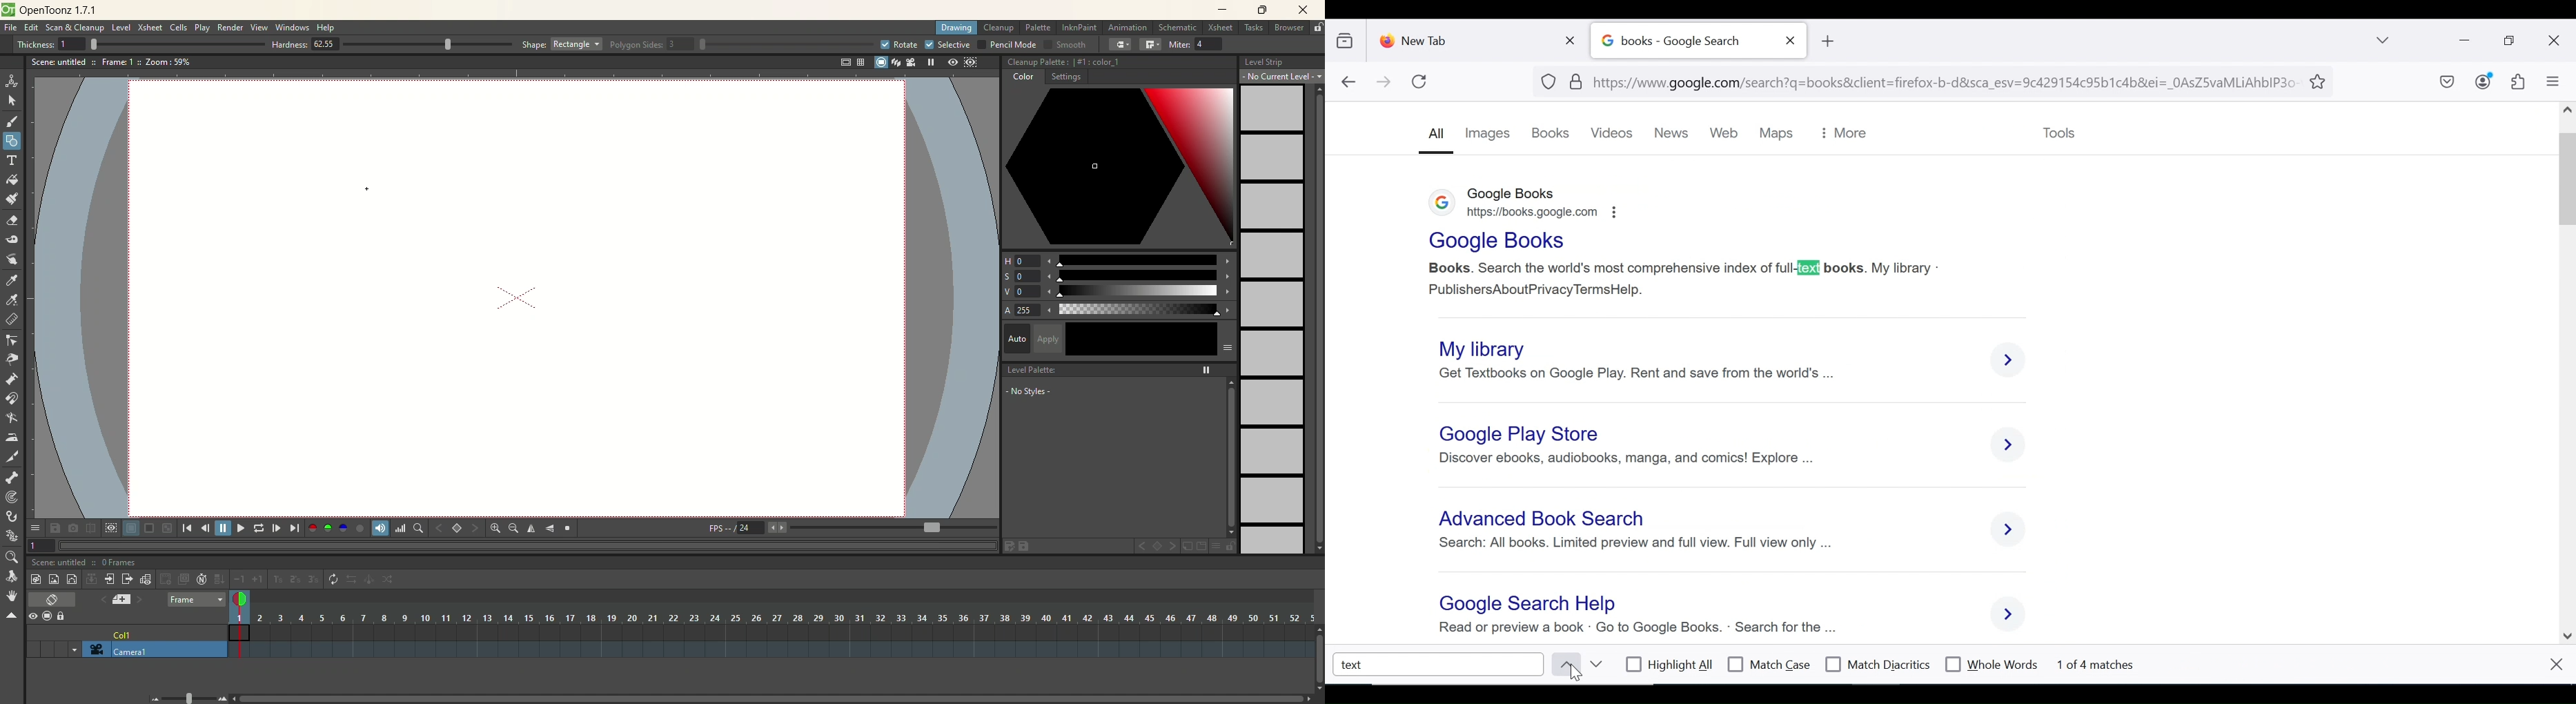 The image size is (2576, 728). What do you see at coordinates (1770, 664) in the screenshot?
I see `match case` at bounding box center [1770, 664].